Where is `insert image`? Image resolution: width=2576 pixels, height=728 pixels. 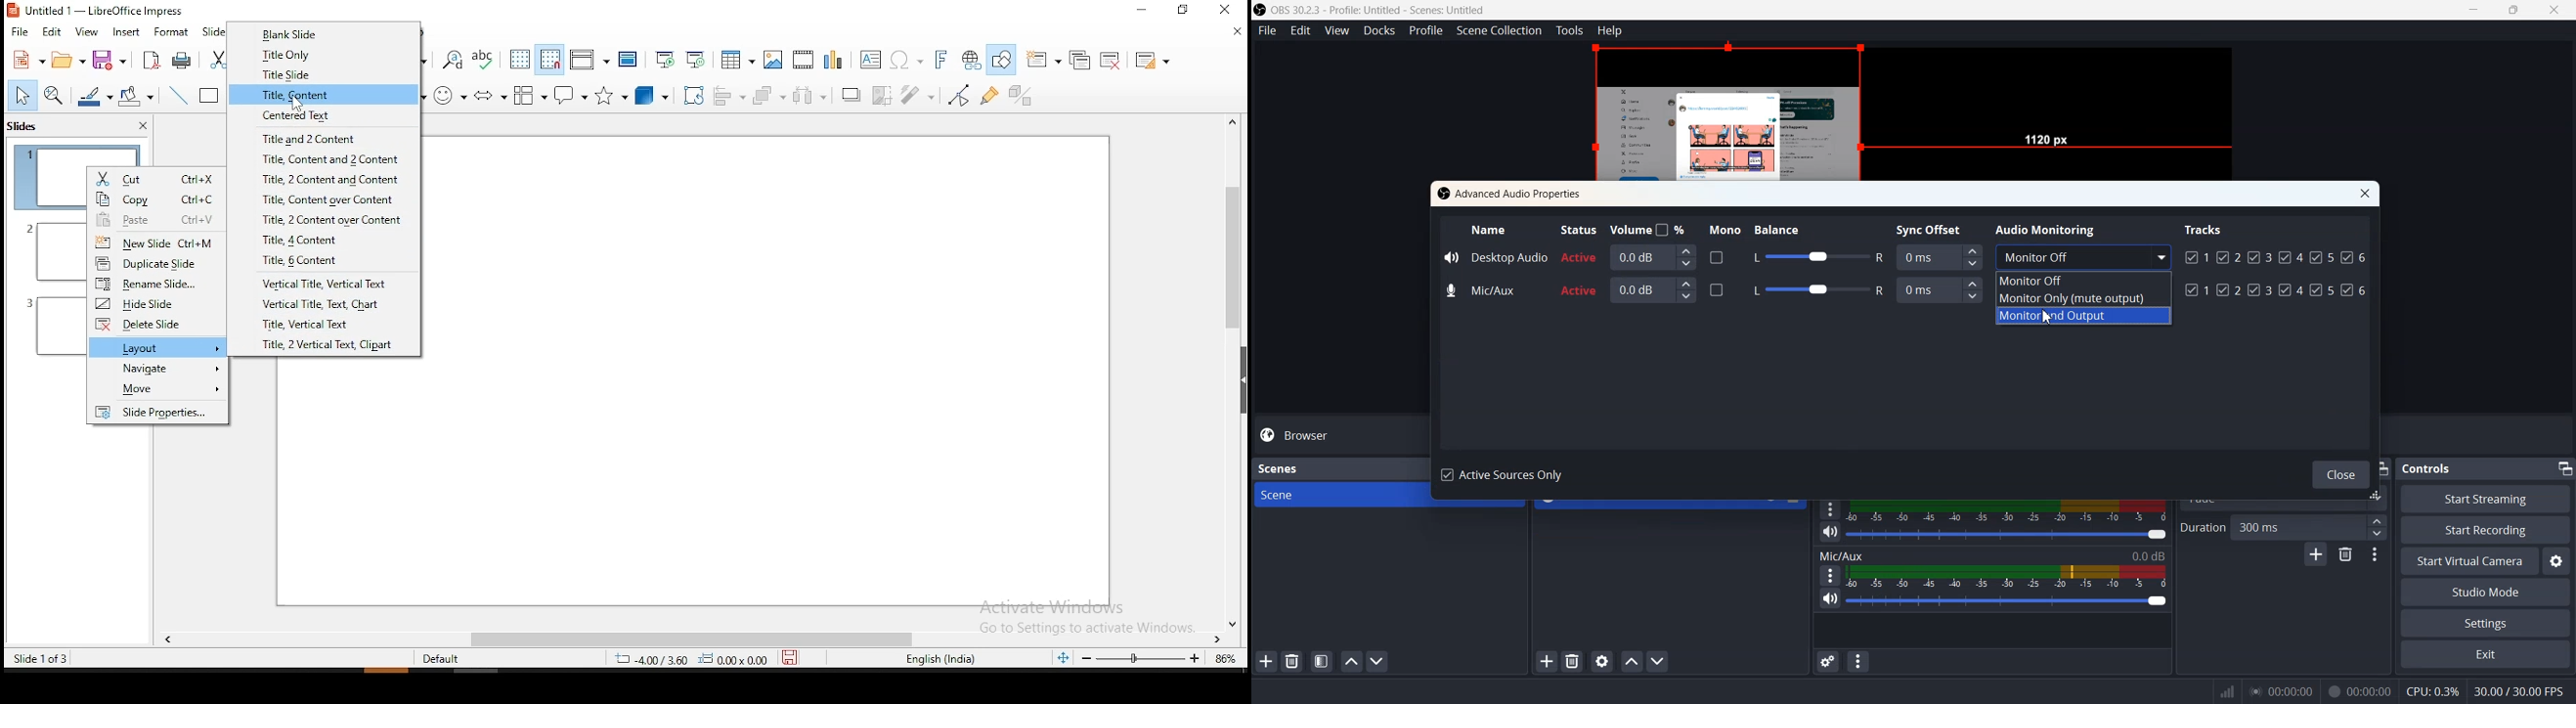 insert image is located at coordinates (771, 61).